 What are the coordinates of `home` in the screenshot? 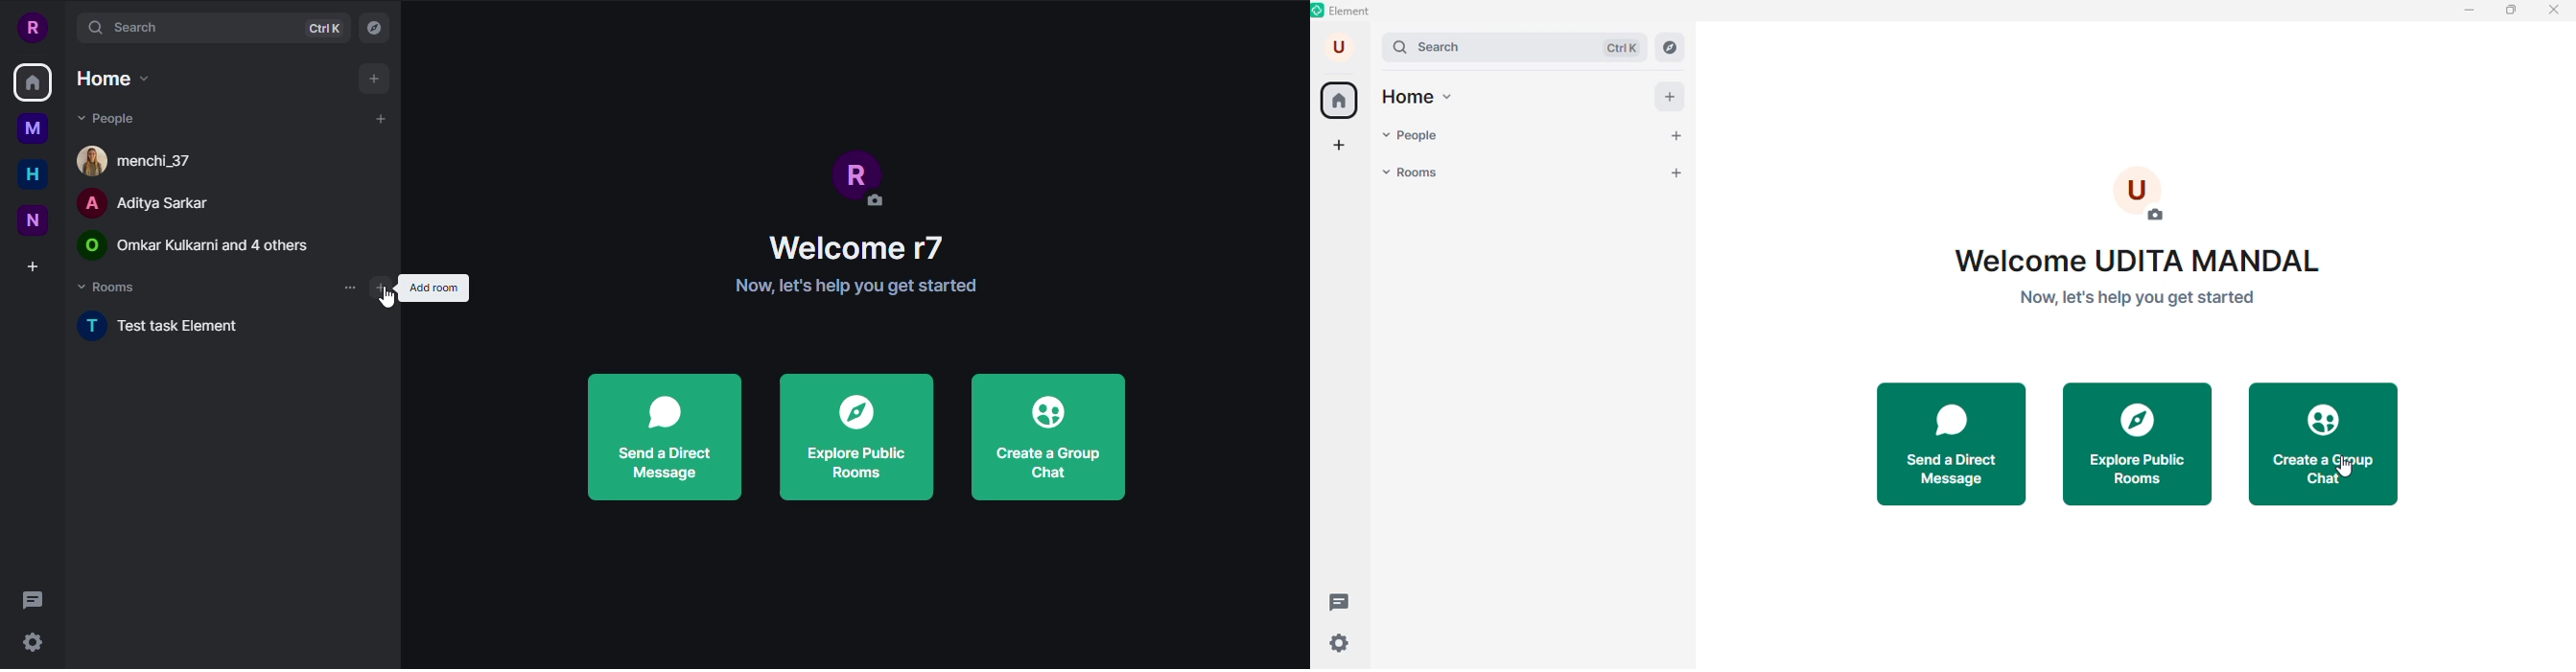 It's located at (110, 78).